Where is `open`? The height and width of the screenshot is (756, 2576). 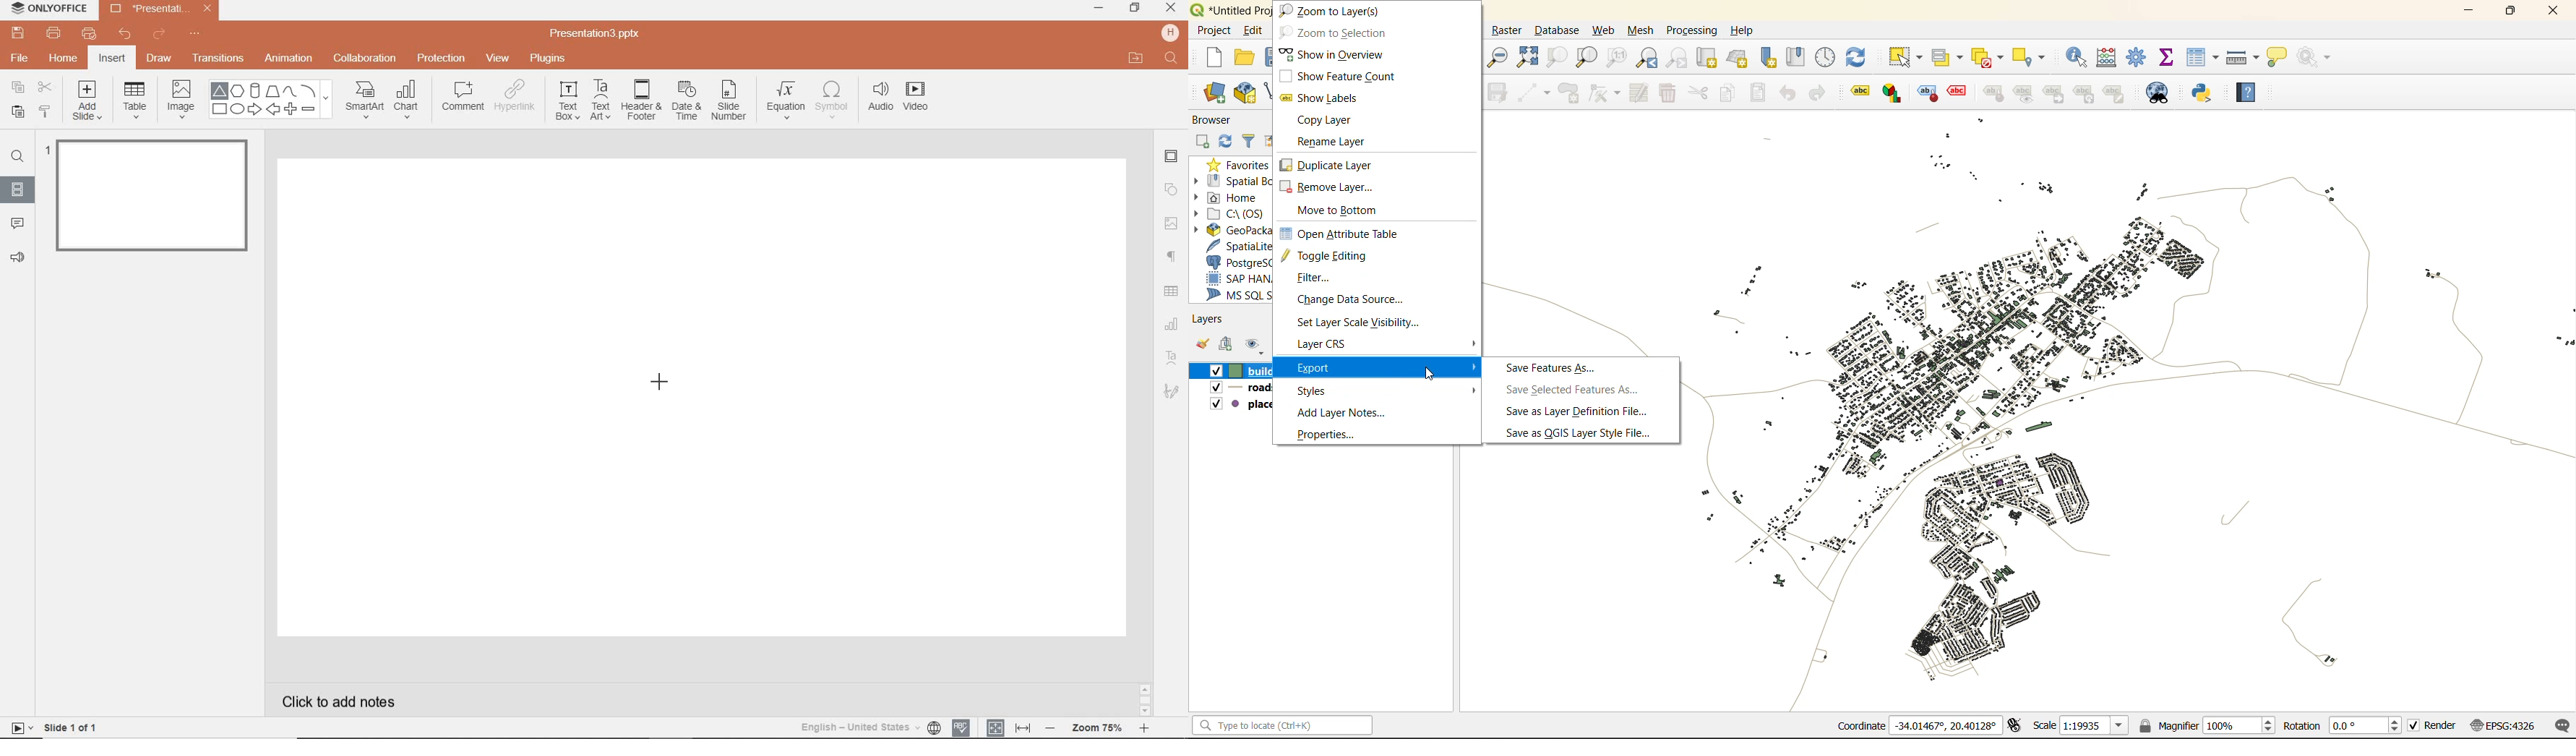 open is located at coordinates (1242, 57).